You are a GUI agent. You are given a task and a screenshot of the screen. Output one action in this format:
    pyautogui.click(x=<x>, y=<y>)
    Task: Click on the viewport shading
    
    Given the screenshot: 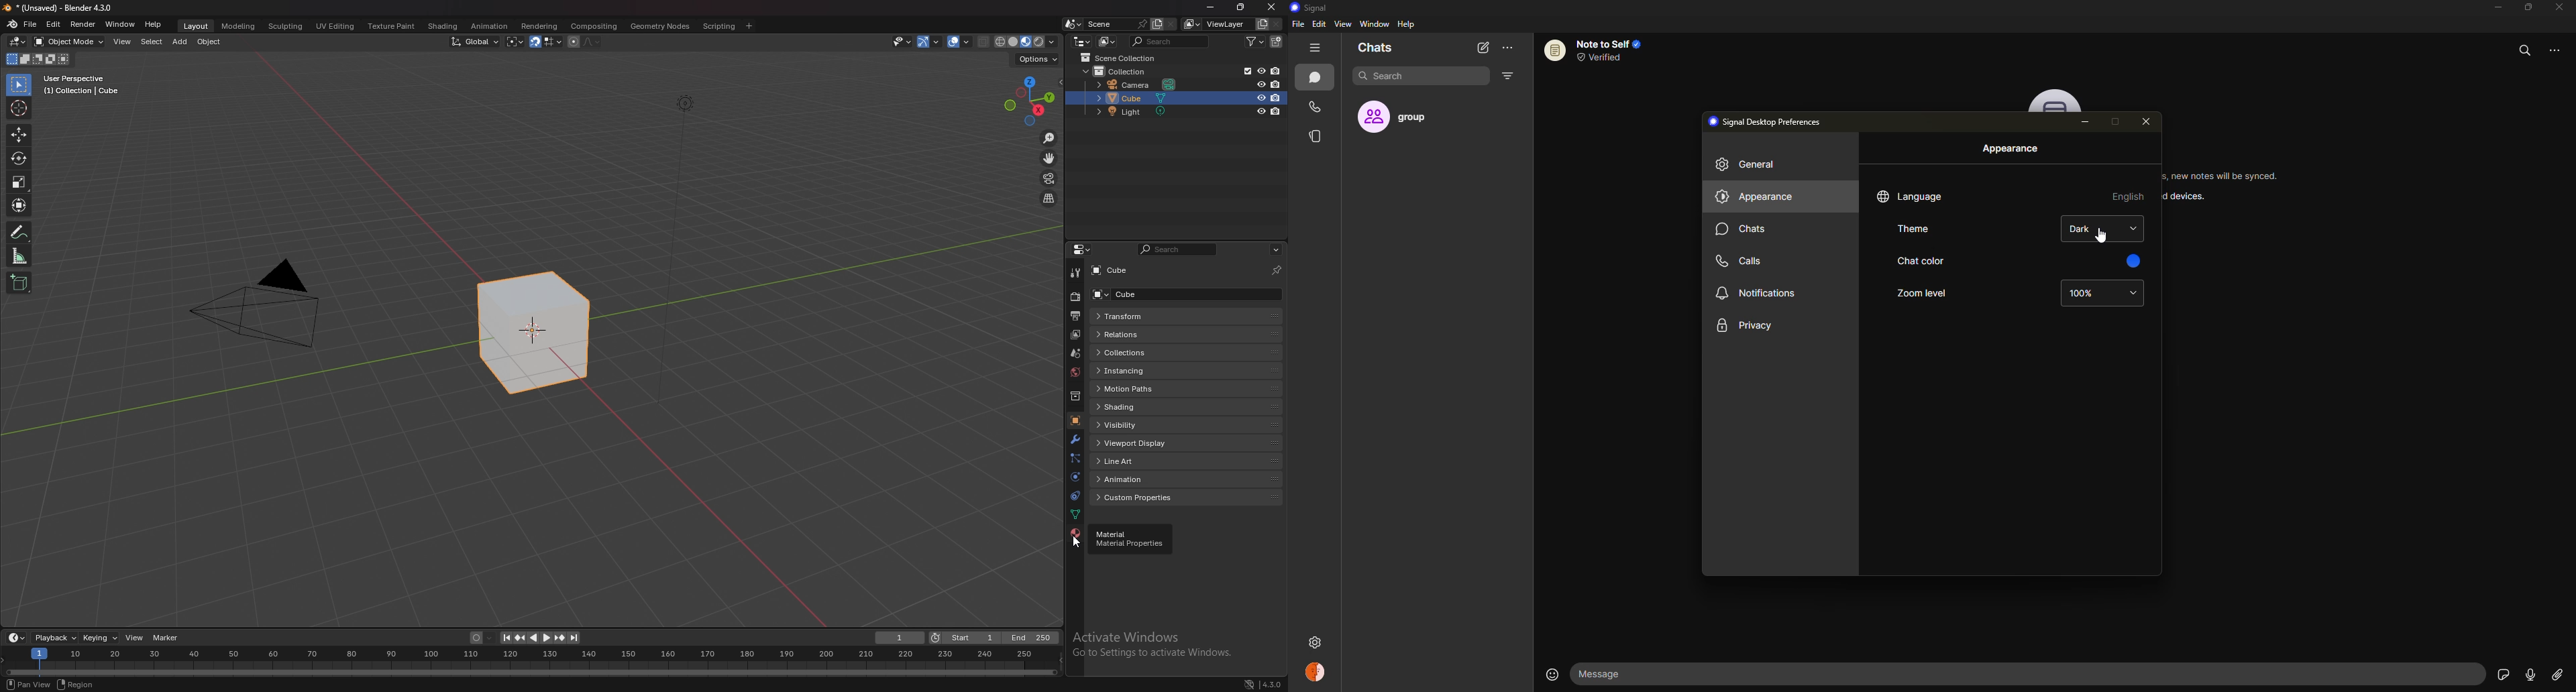 What is the action you would take?
    pyautogui.click(x=1024, y=42)
    